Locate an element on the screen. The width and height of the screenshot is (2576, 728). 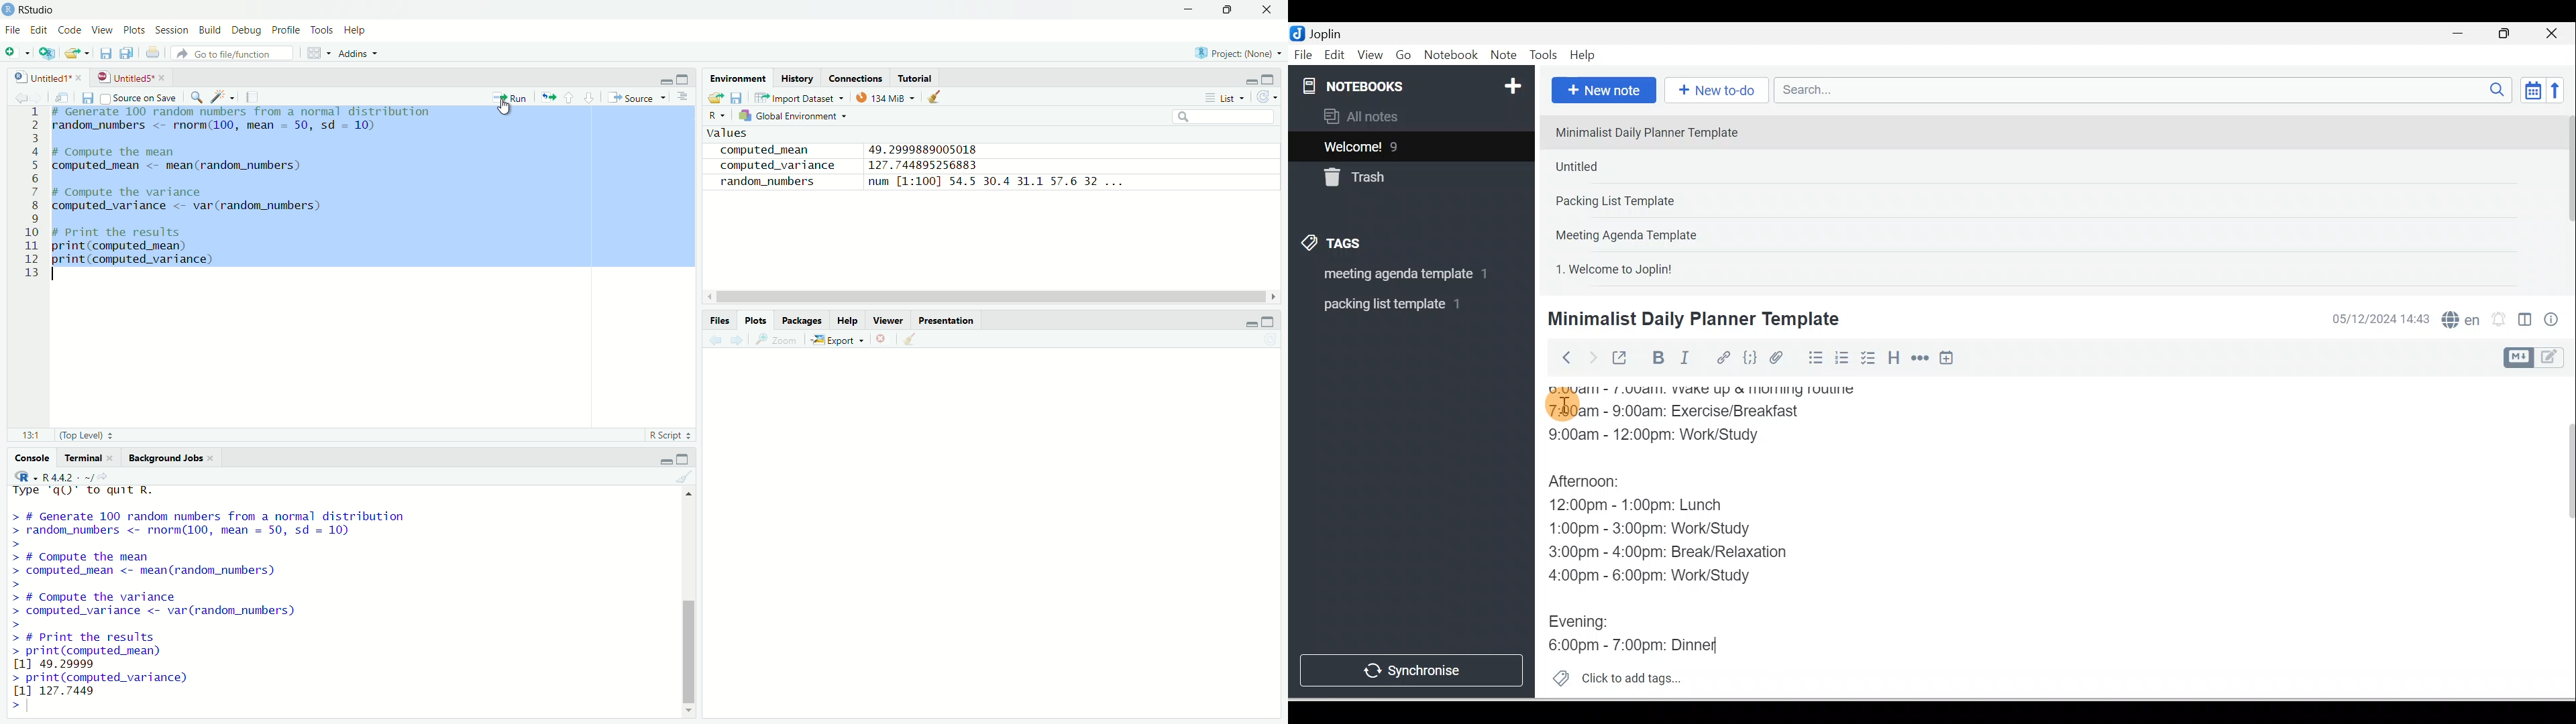
View is located at coordinates (1370, 56).